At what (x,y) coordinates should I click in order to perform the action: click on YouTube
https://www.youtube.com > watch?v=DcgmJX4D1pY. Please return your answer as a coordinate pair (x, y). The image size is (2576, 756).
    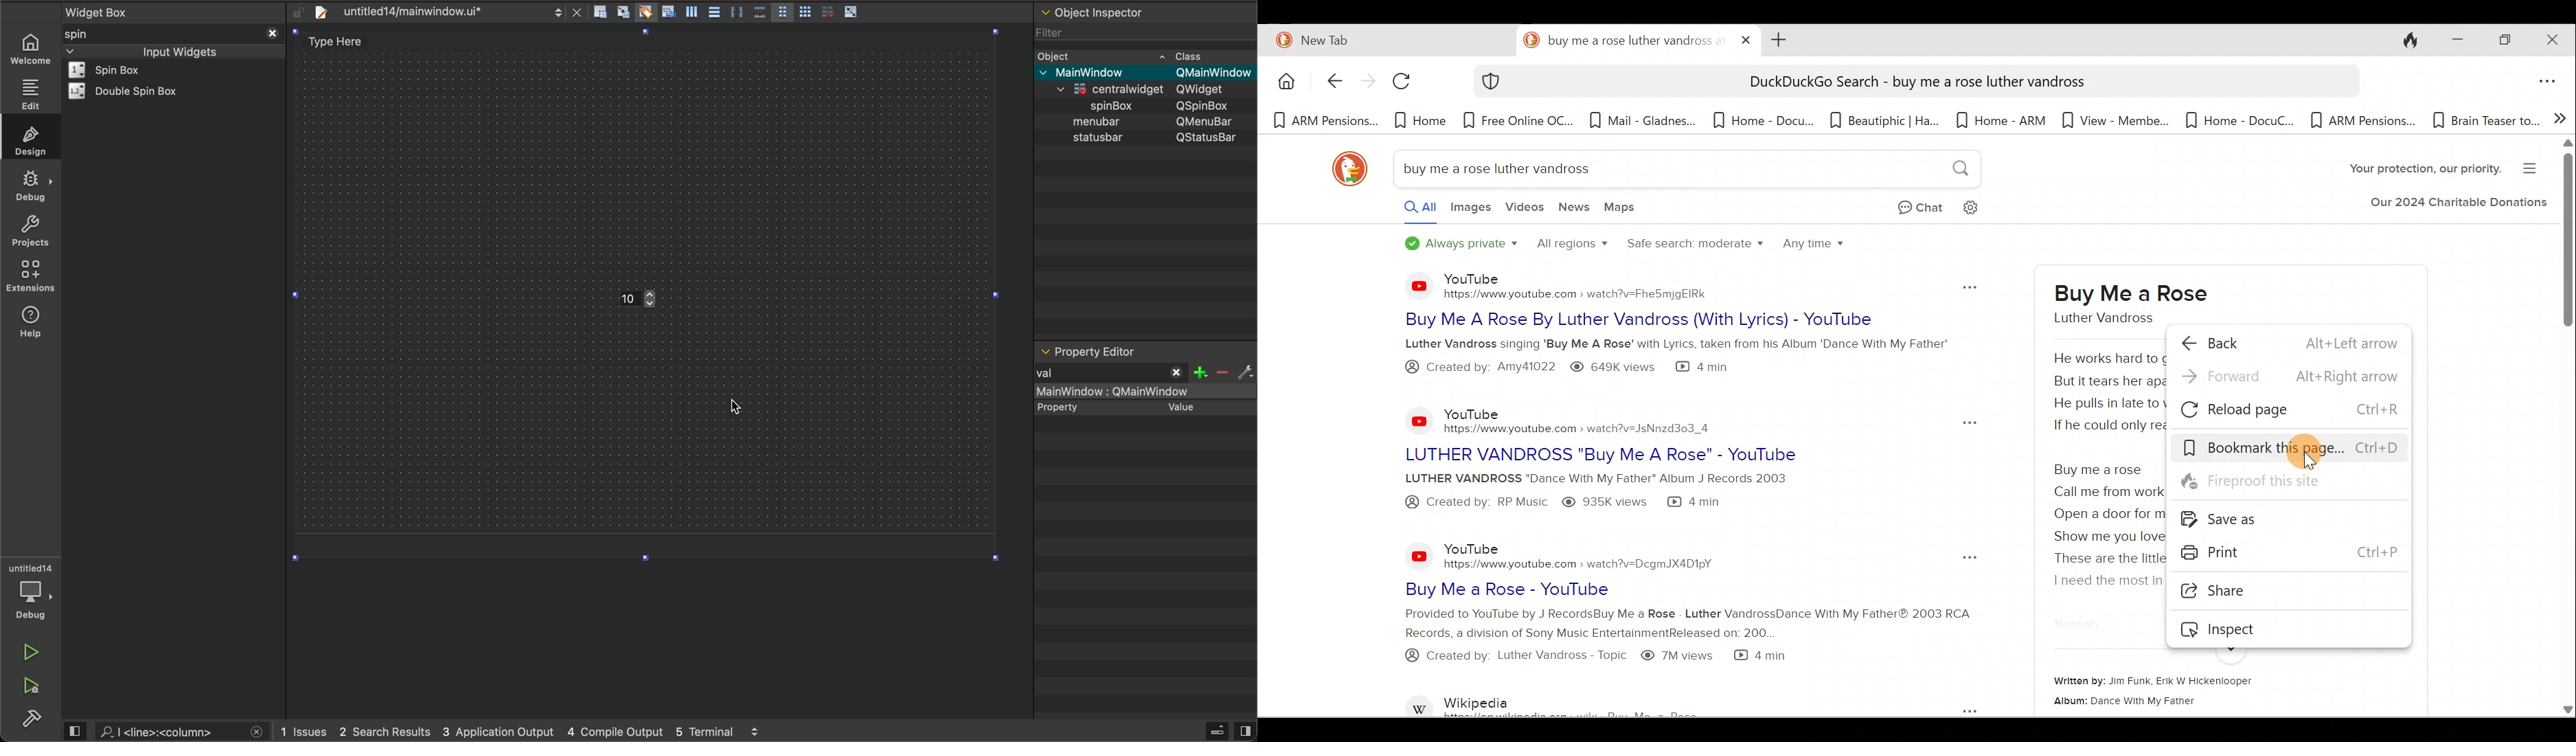
    Looking at the image, I should click on (1586, 555).